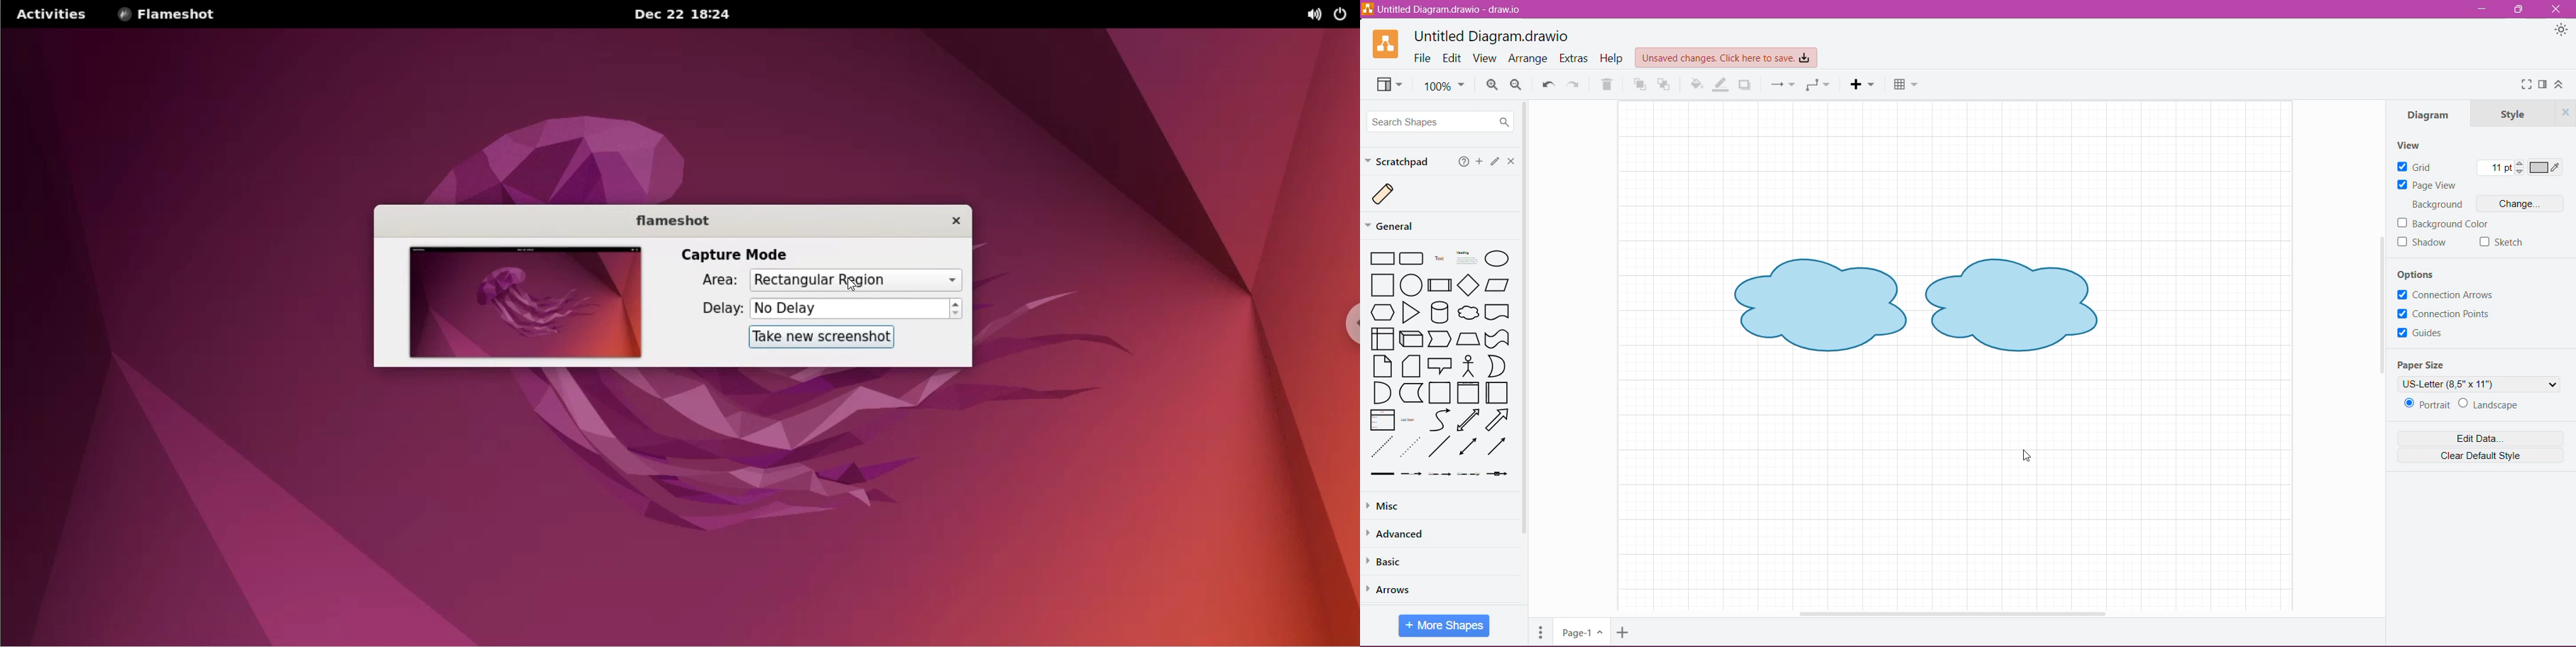  I want to click on Line Color, so click(1721, 85).